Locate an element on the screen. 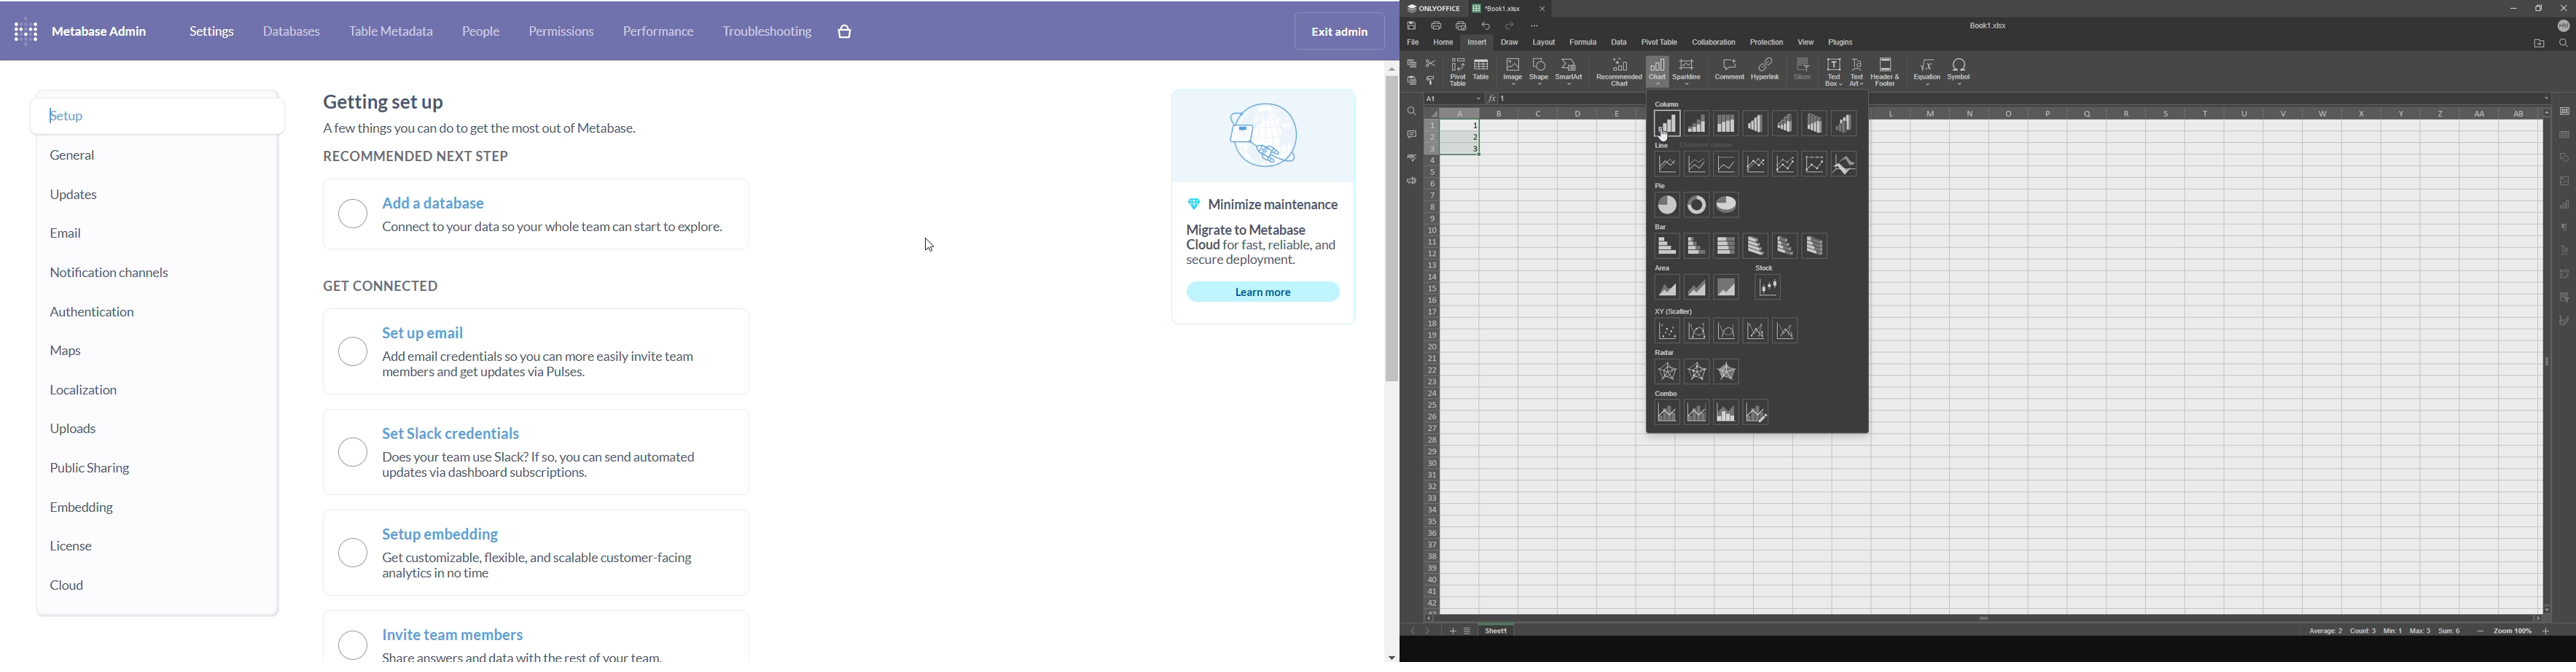  Invite team members Share answers and data with the rest of your team is located at coordinates (554, 645).